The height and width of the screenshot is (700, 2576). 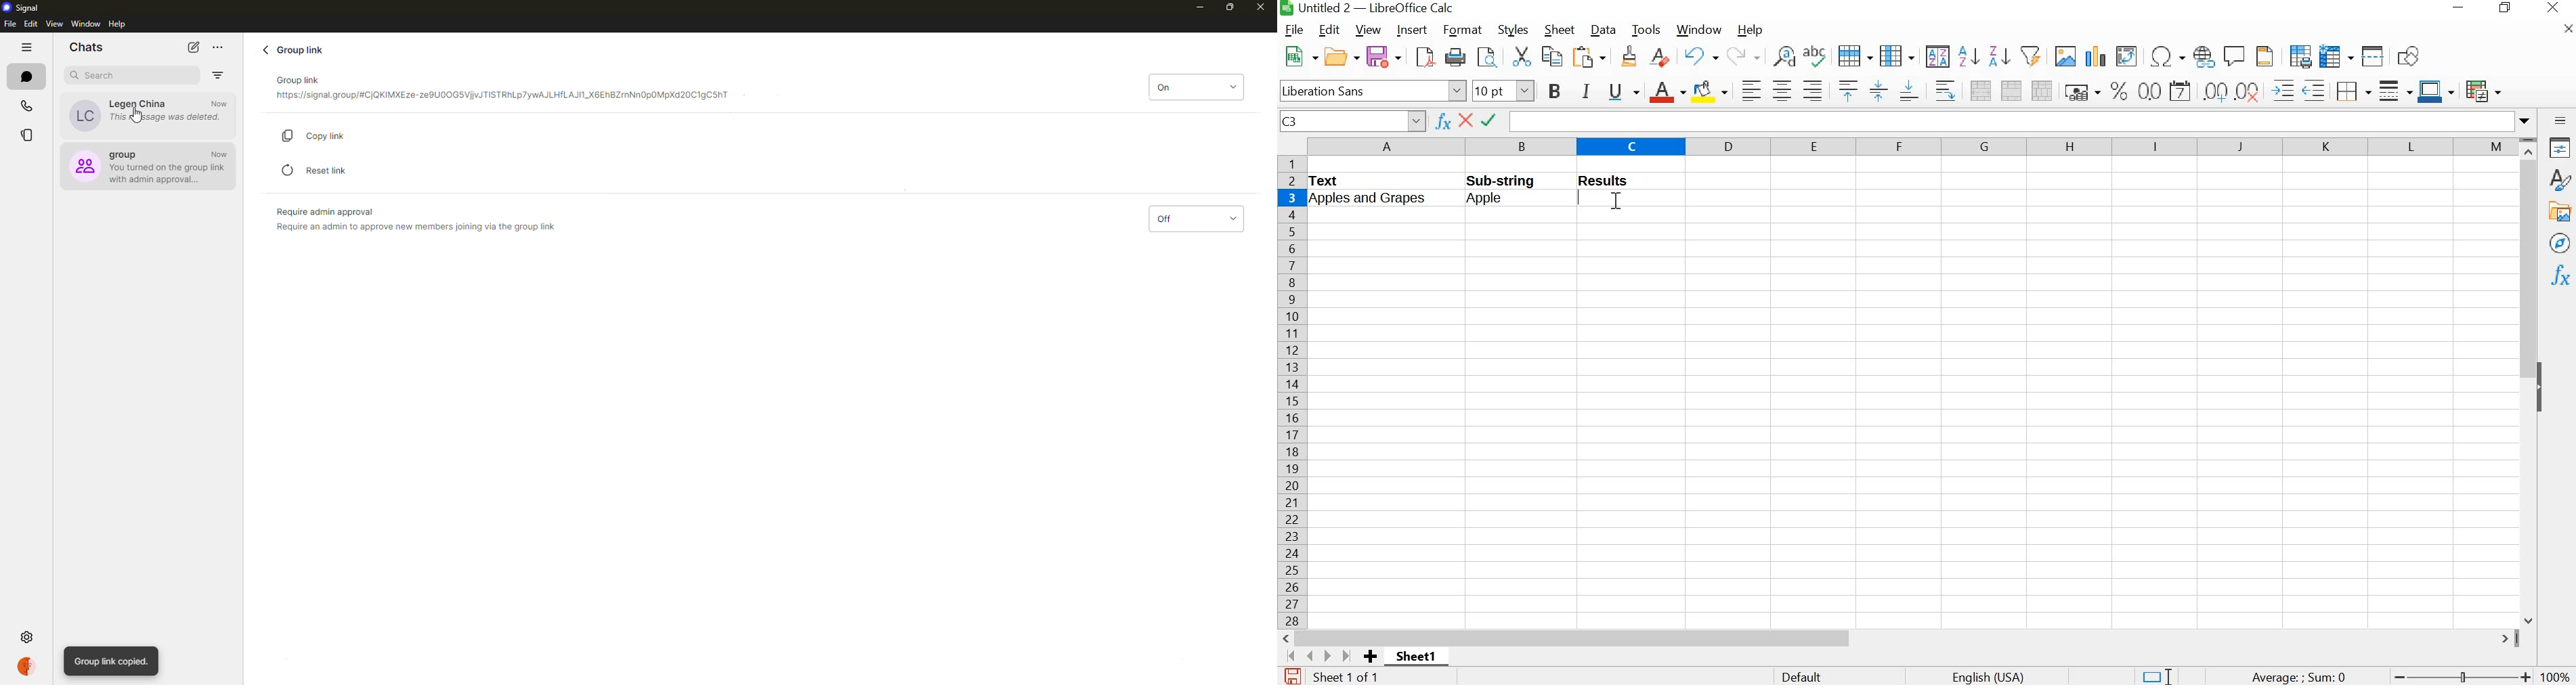 What do you see at coordinates (1909, 146) in the screenshot?
I see `columns` at bounding box center [1909, 146].